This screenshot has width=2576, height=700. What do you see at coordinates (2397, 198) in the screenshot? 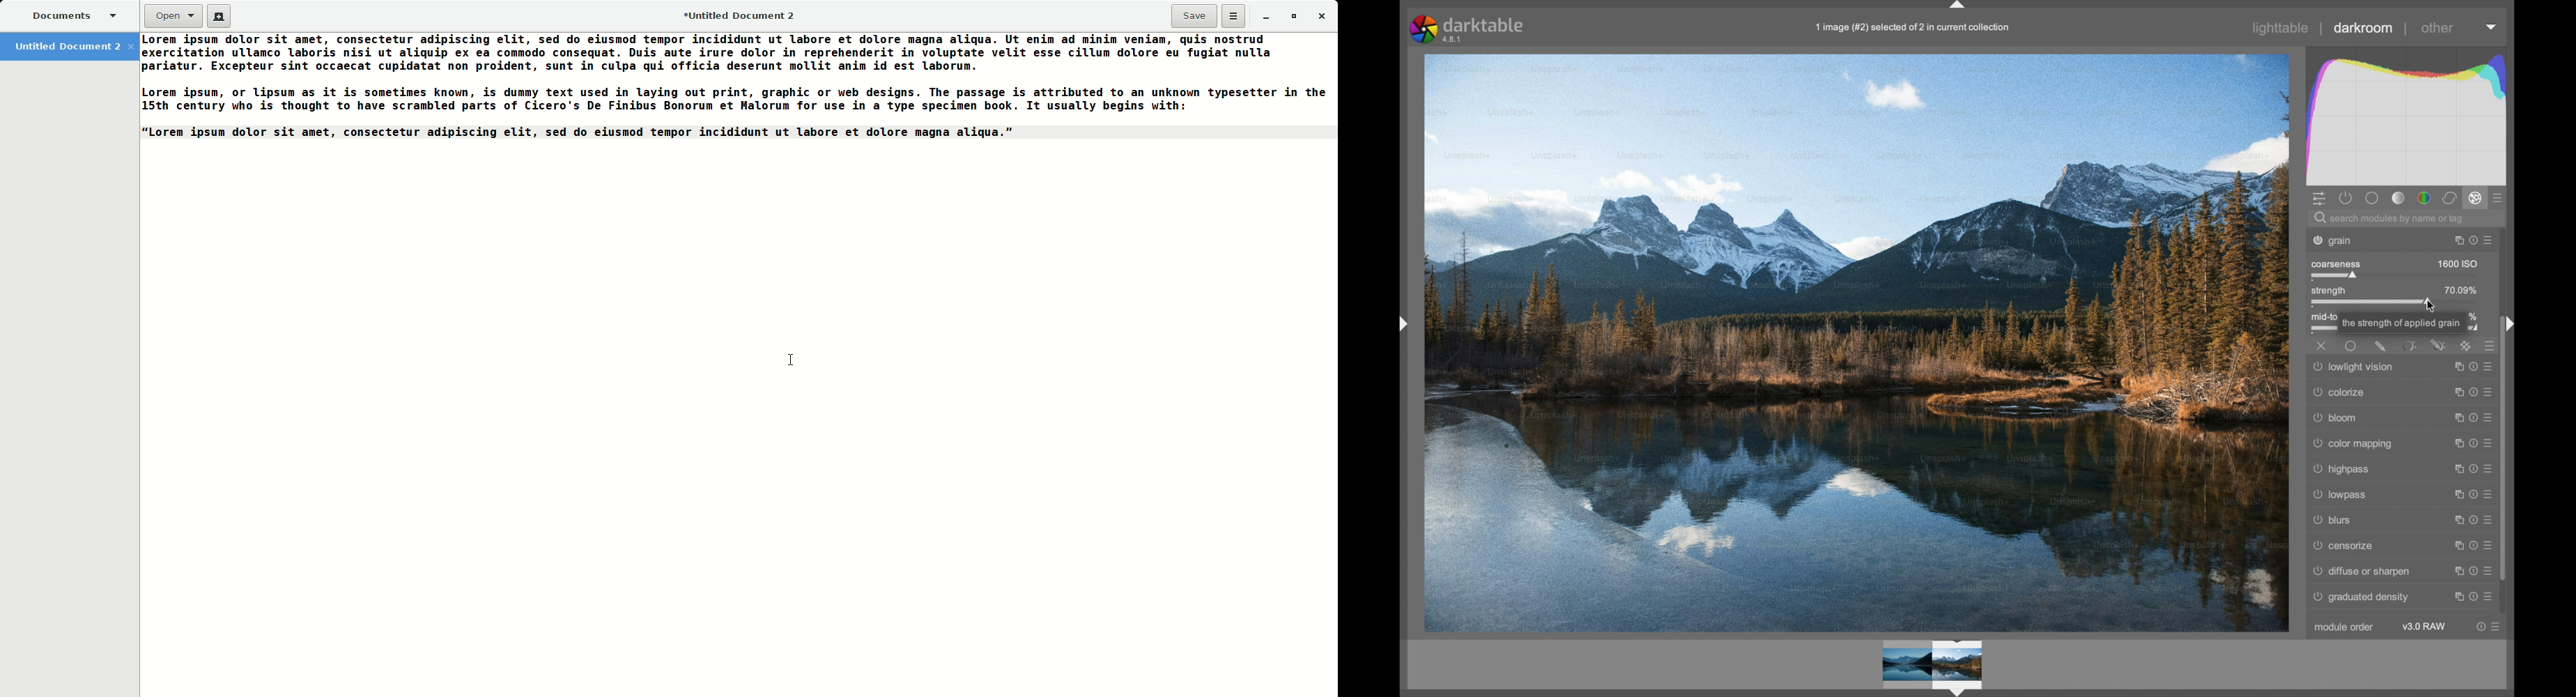
I see `tone` at bounding box center [2397, 198].